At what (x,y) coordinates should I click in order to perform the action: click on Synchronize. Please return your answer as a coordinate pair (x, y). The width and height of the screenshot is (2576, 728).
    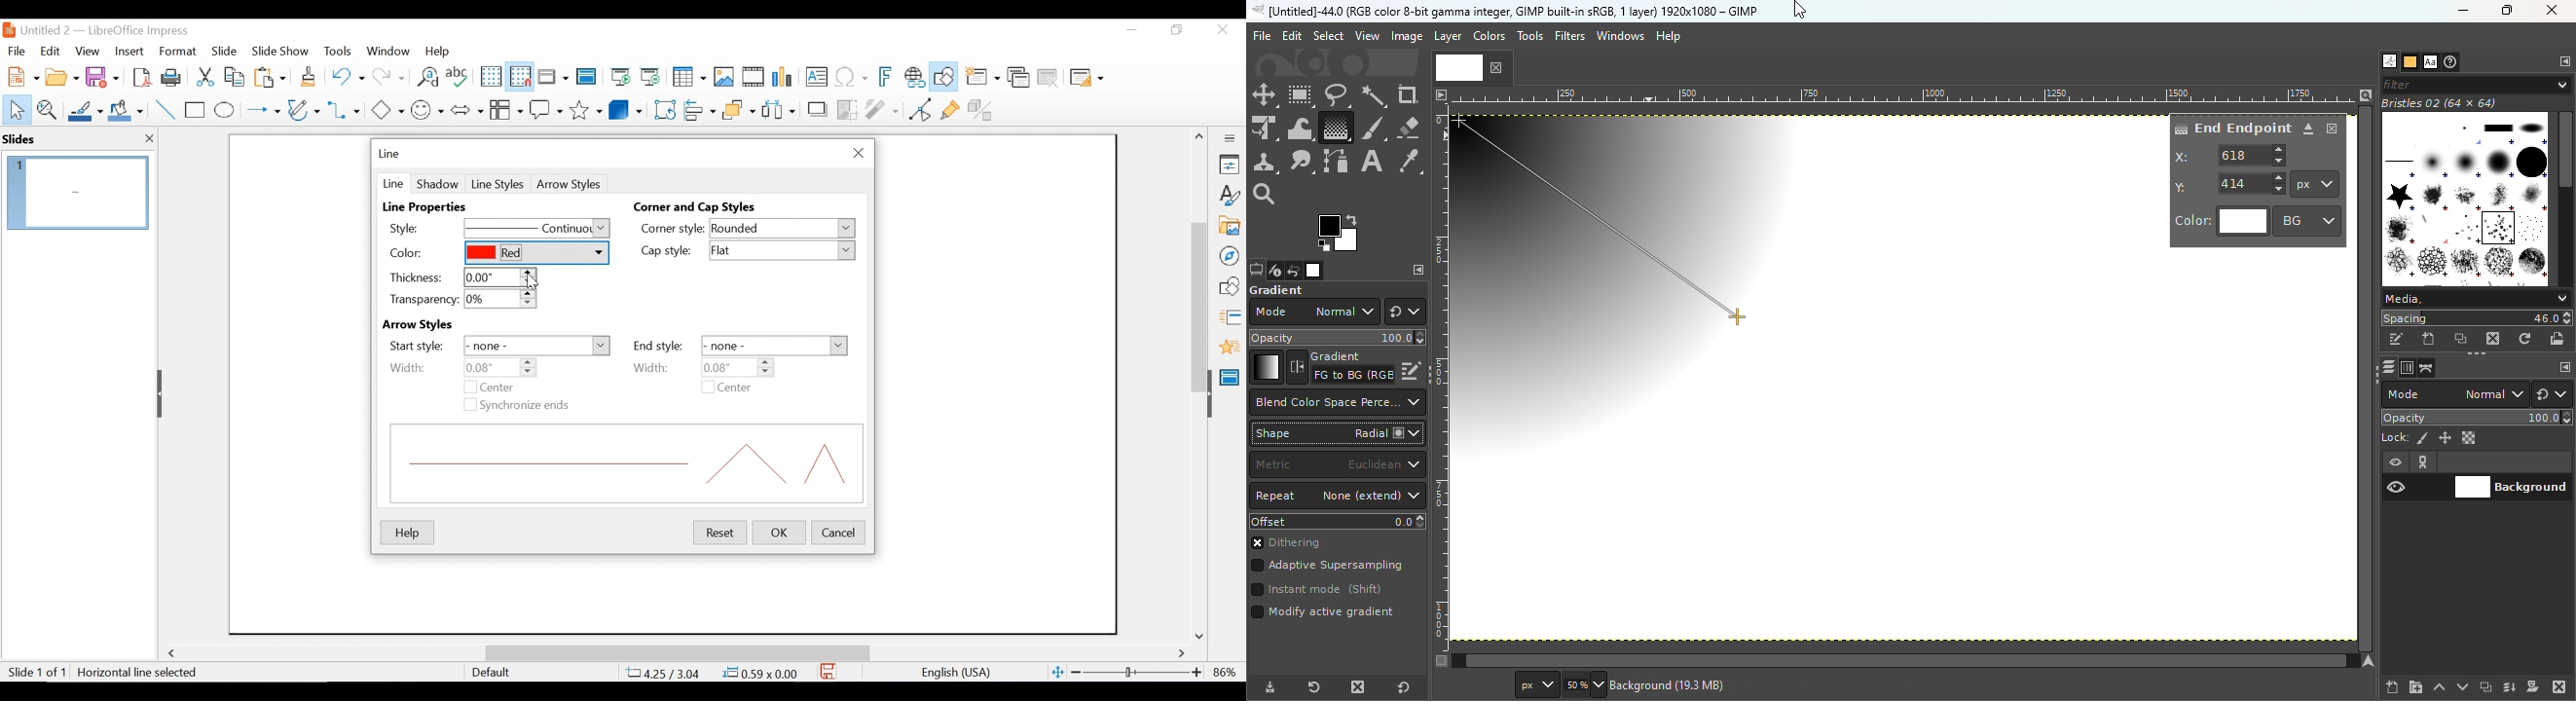
    Looking at the image, I should click on (526, 406).